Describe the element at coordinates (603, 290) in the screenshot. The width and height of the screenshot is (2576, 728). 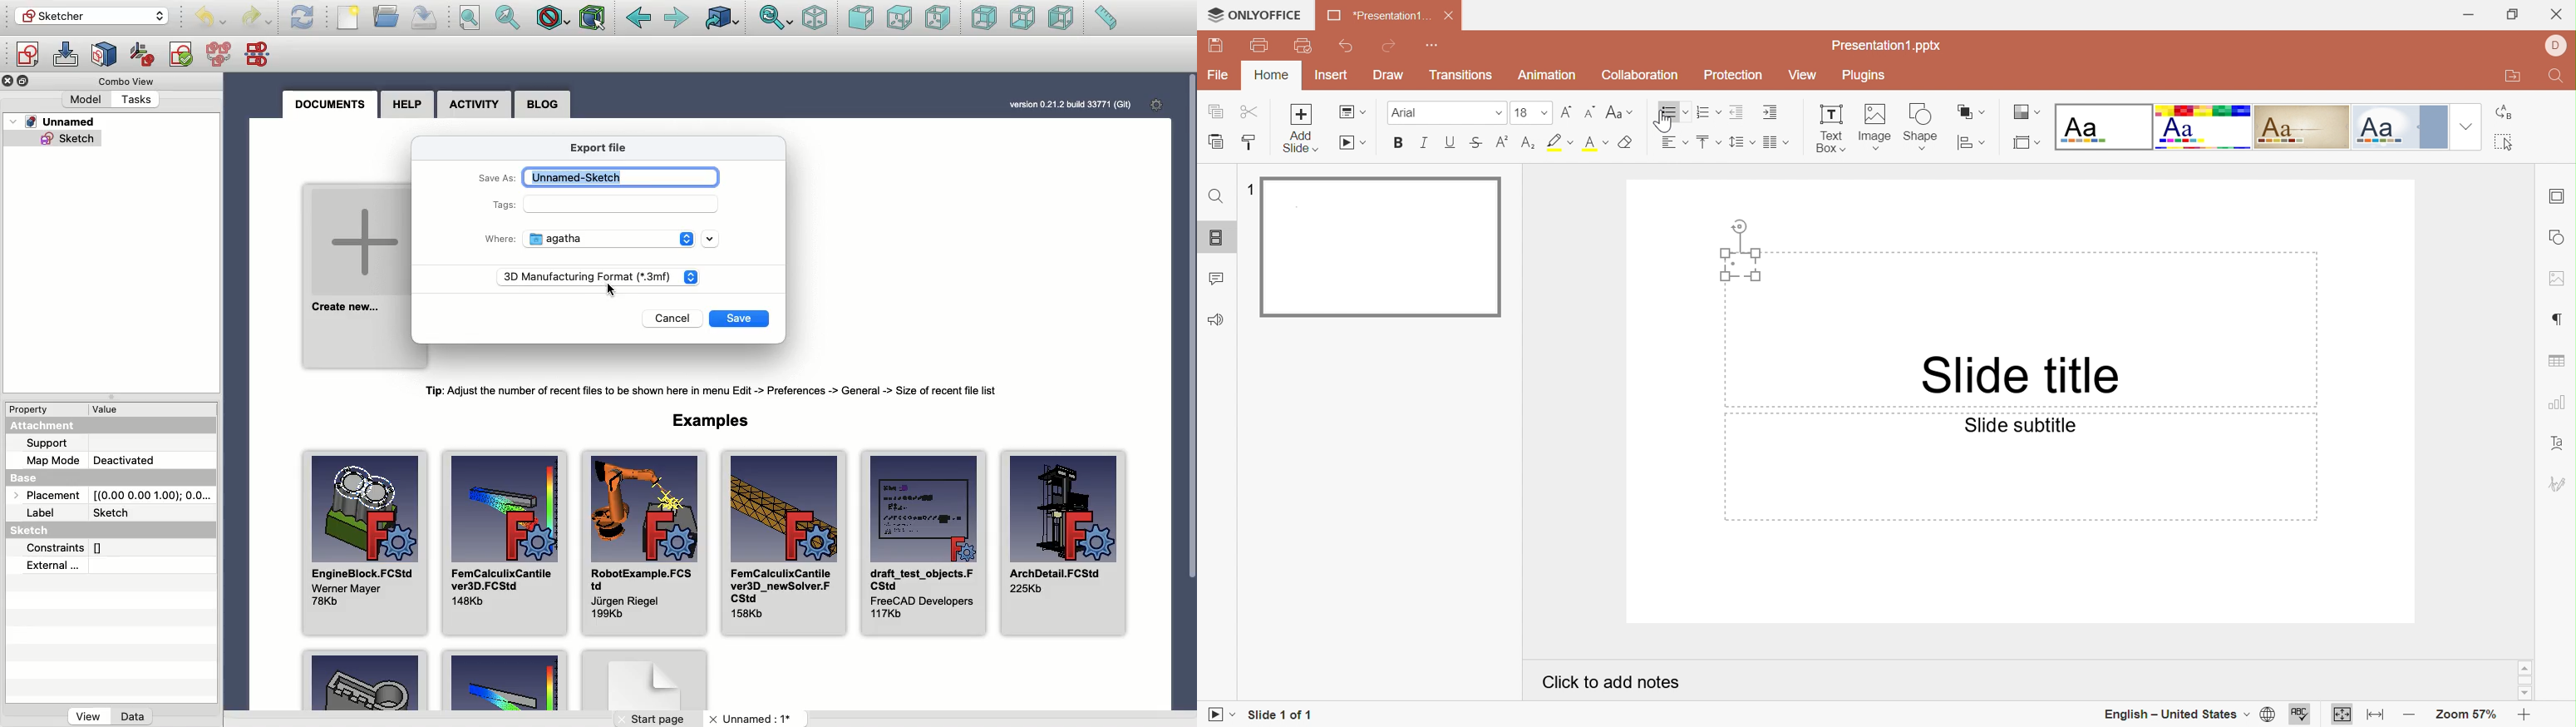
I see `cursor ` at that location.